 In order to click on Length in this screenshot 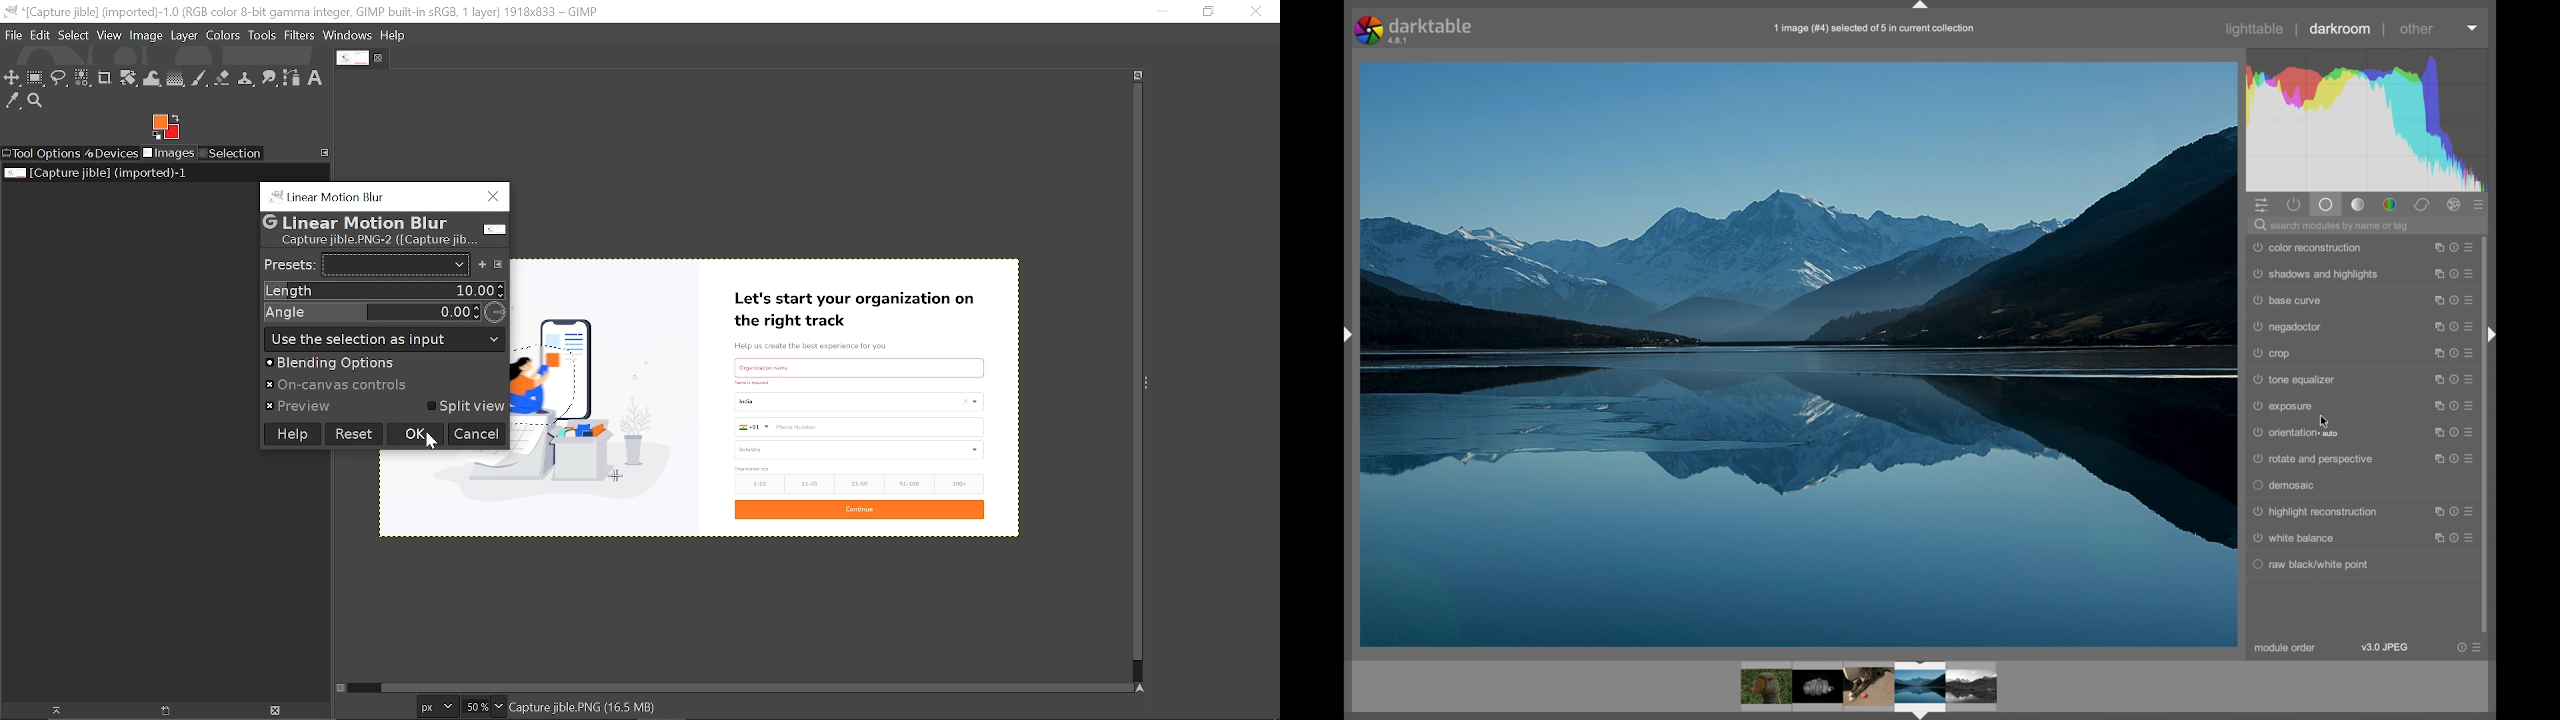, I will do `click(383, 290)`.